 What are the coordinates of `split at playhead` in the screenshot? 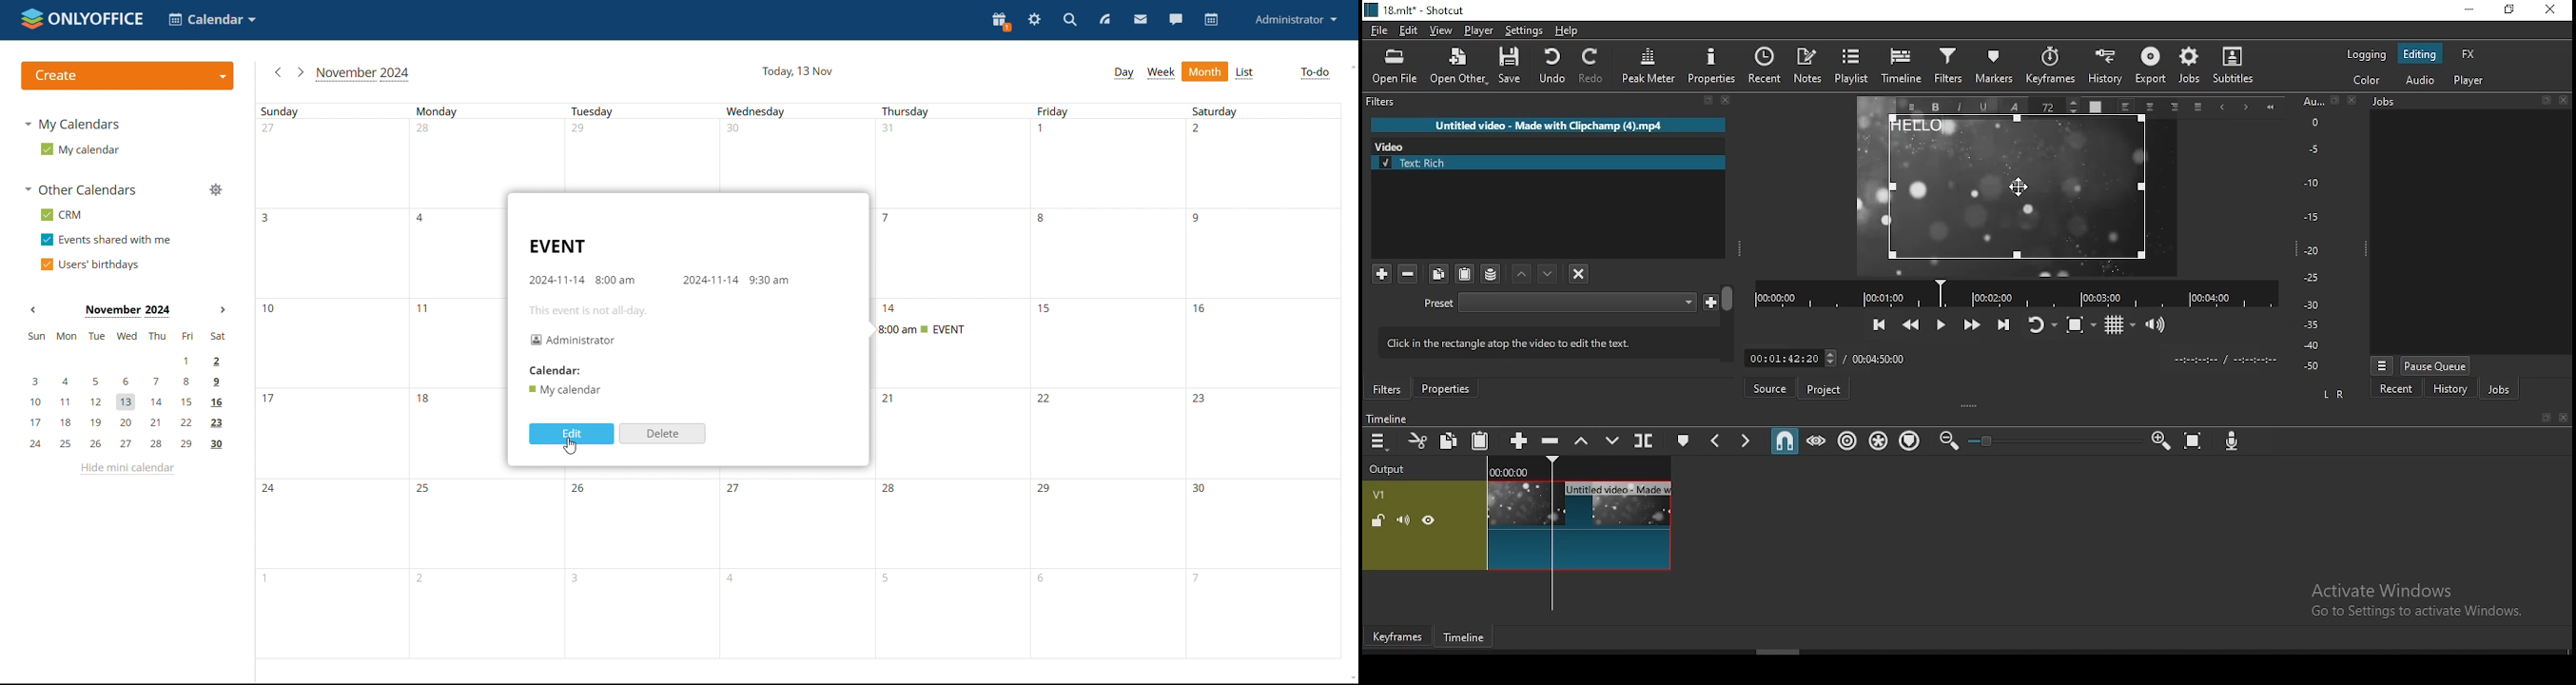 It's located at (1645, 440).